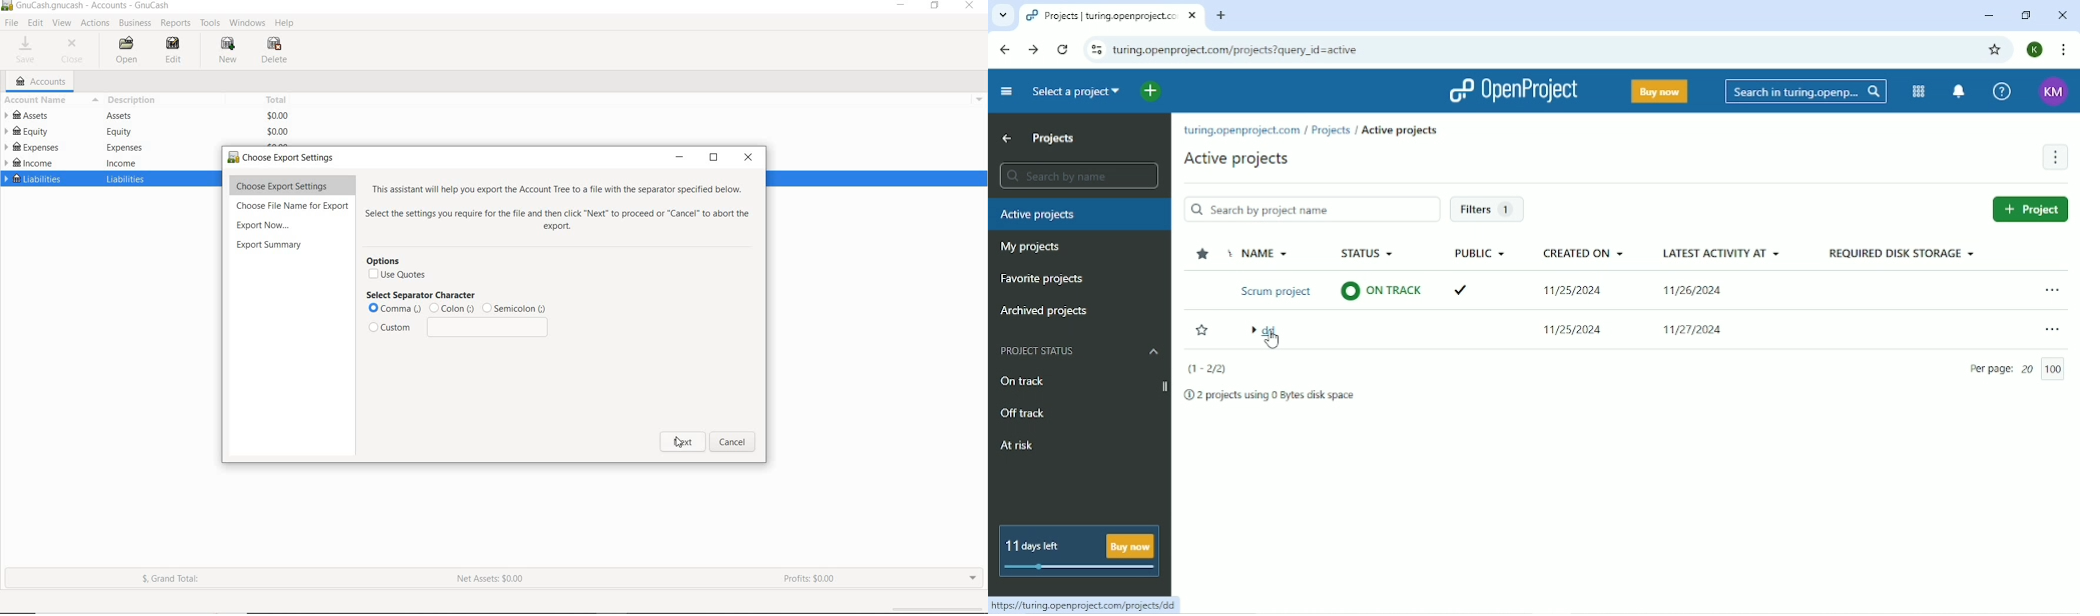  Describe the element at coordinates (398, 268) in the screenshot. I see `options` at that location.